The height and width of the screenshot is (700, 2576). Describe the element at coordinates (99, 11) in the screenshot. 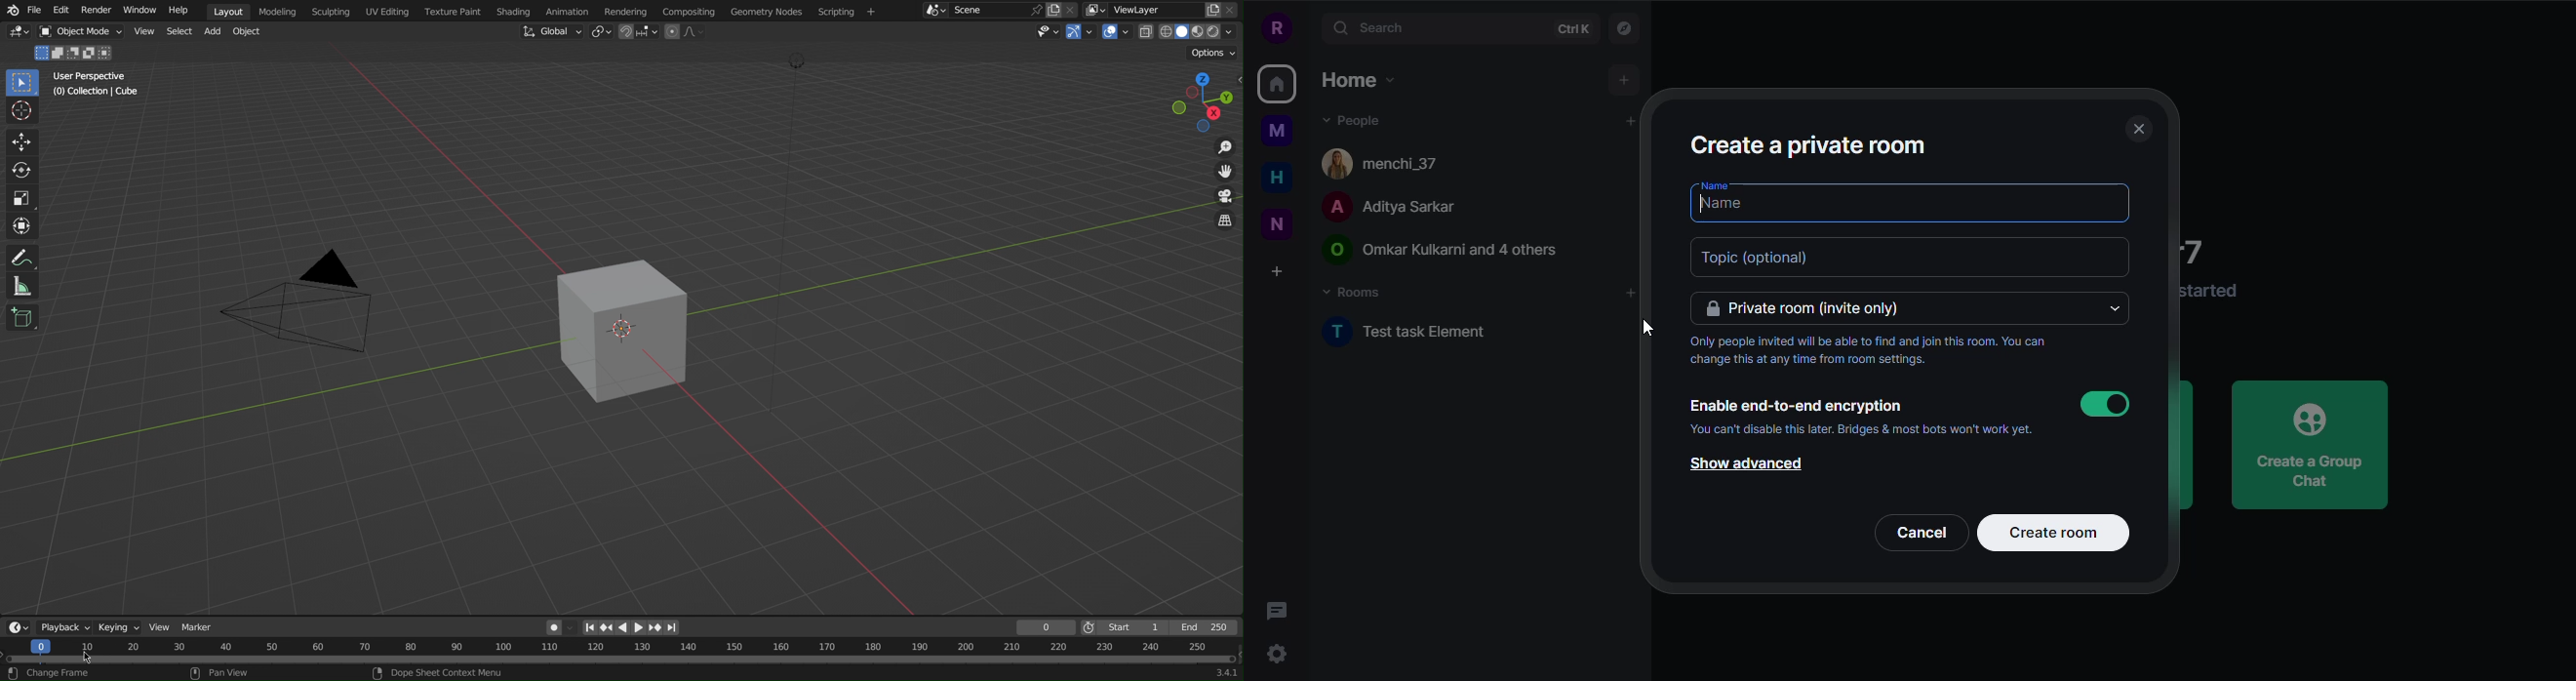

I see `Render` at that location.